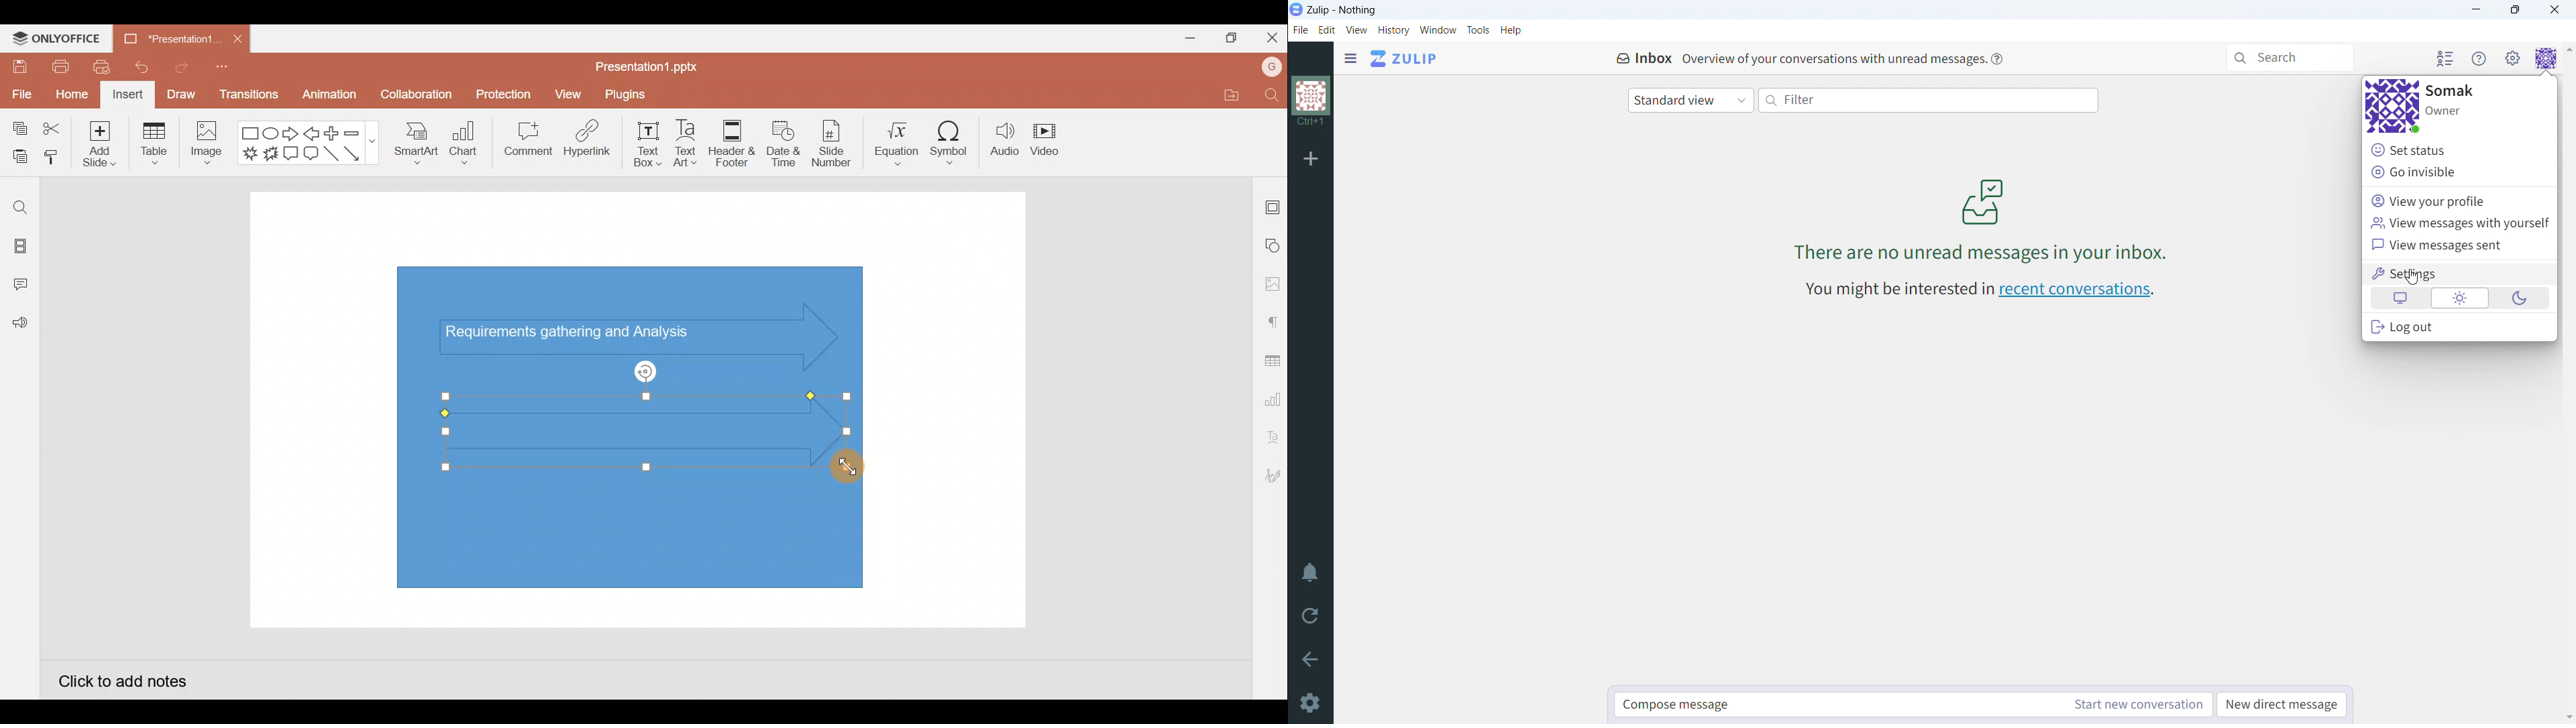  I want to click on click to see sidebar menu, so click(1351, 58).